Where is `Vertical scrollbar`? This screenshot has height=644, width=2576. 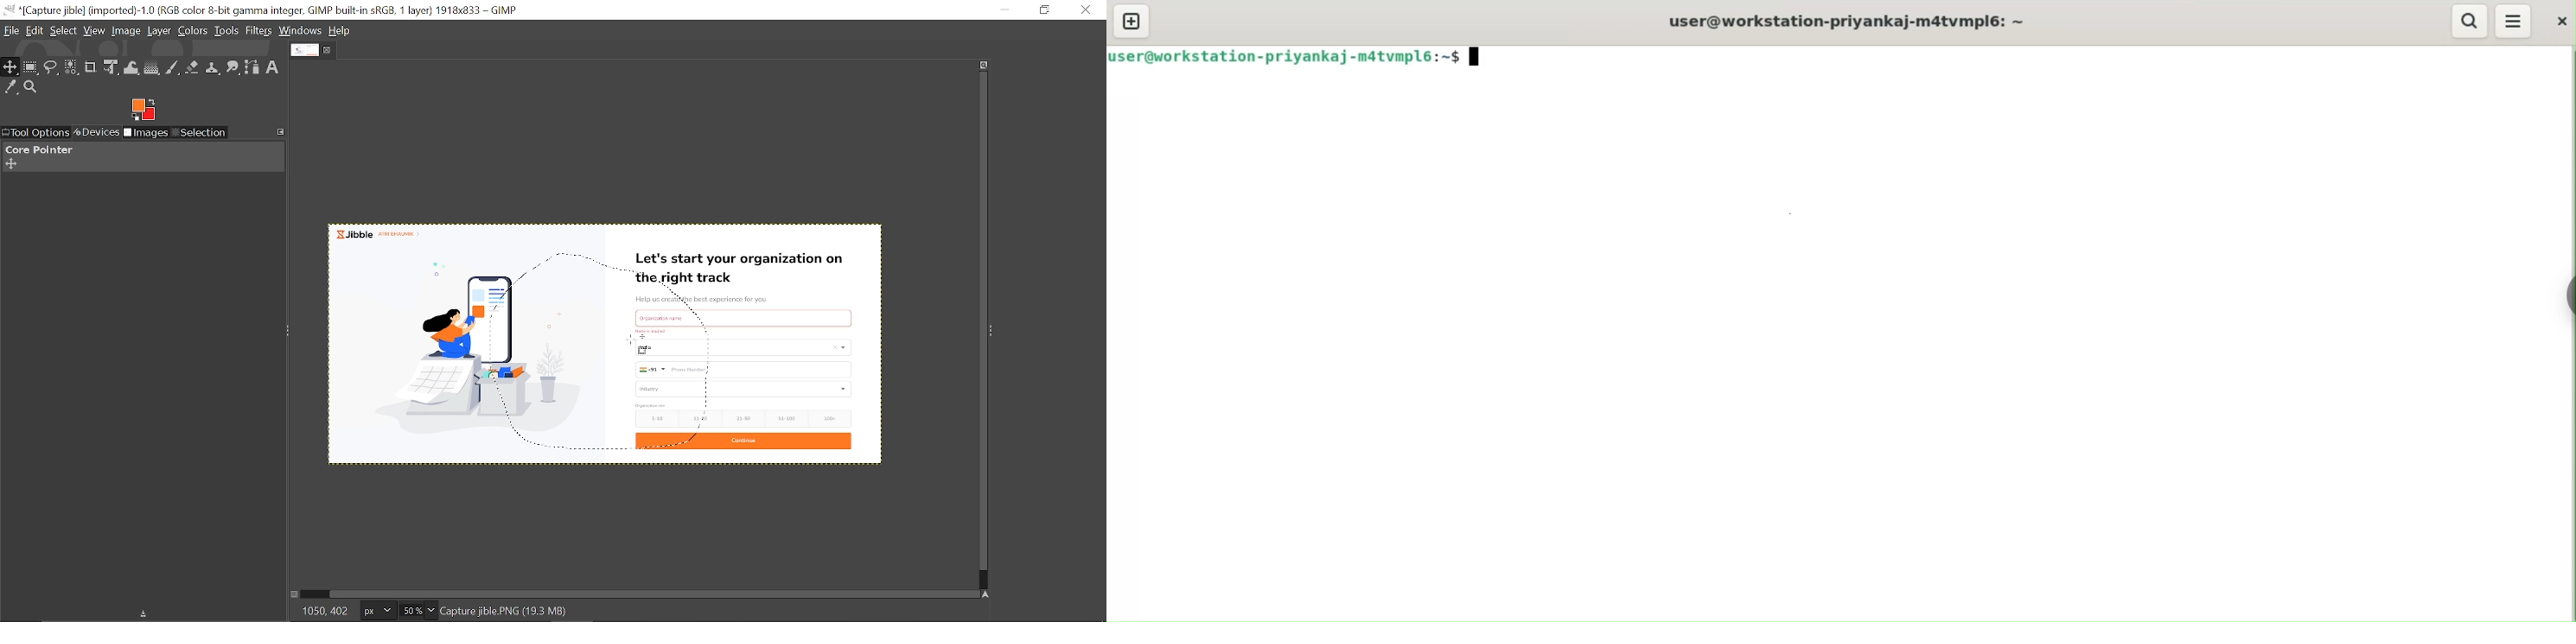 Vertical scrollbar is located at coordinates (980, 322).